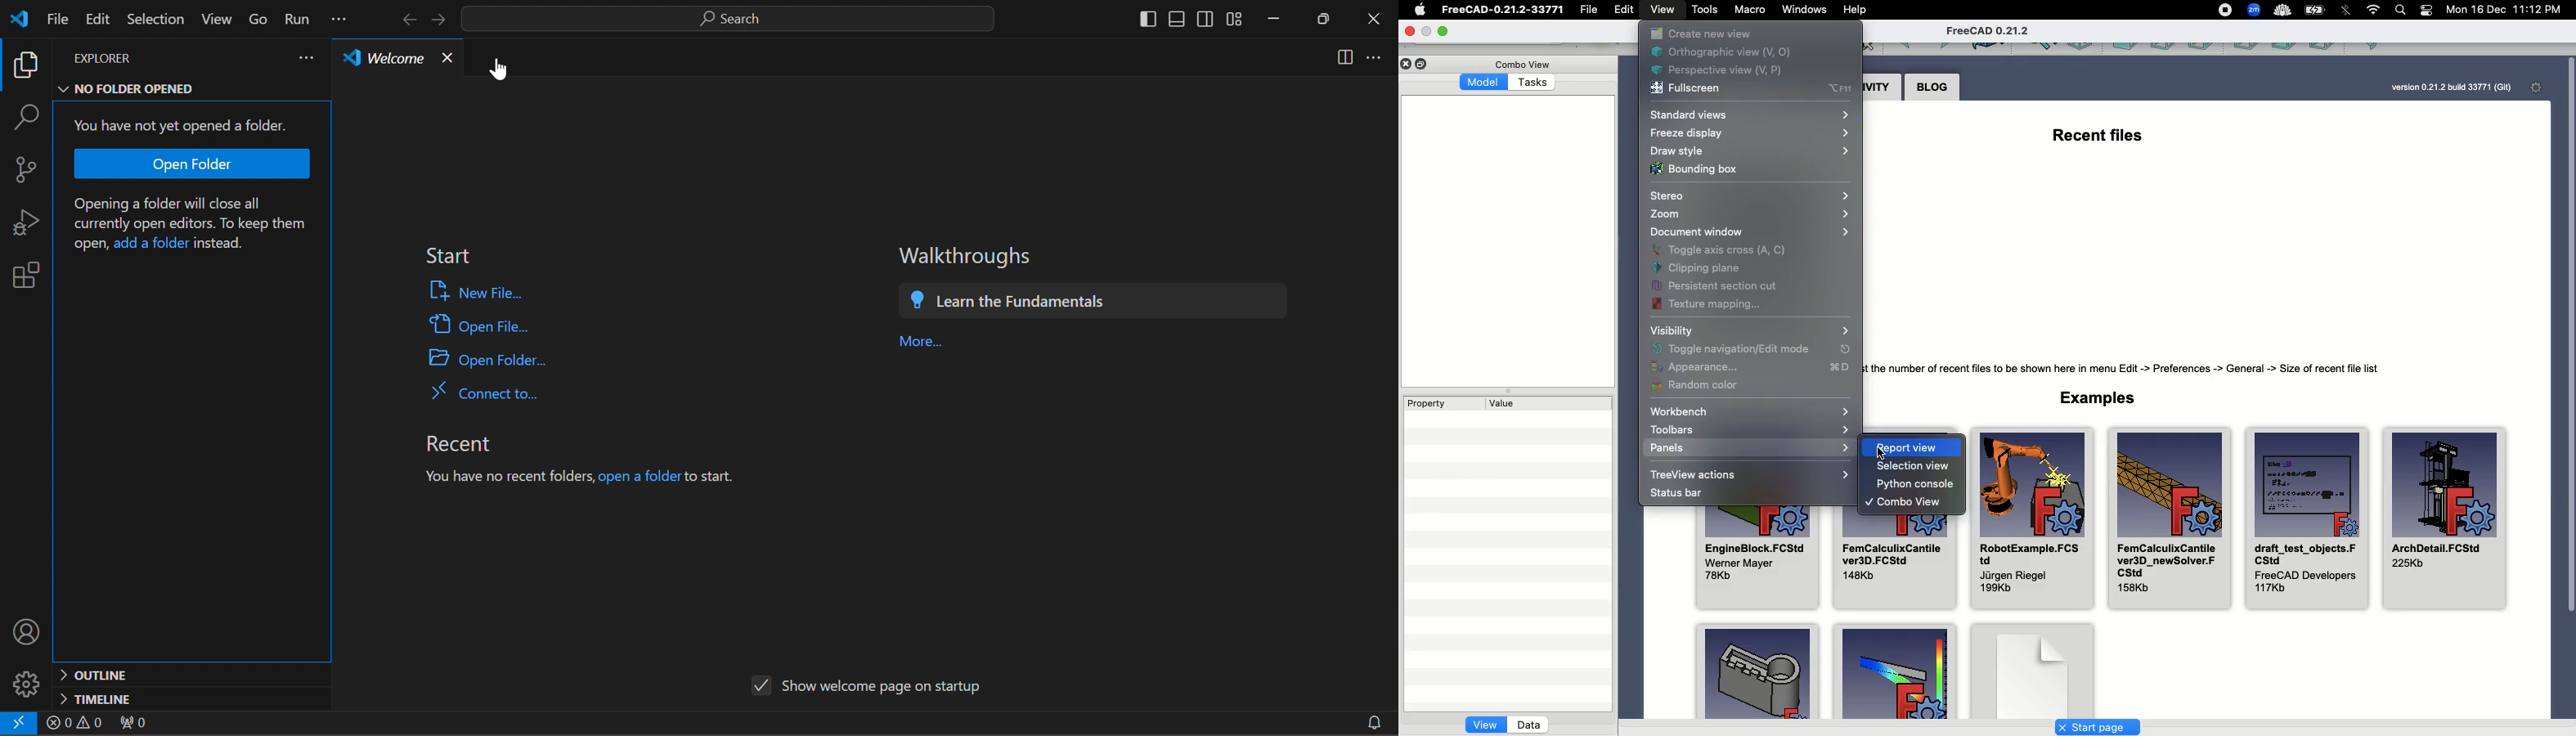  Describe the element at coordinates (195, 164) in the screenshot. I see `Open folder` at that location.